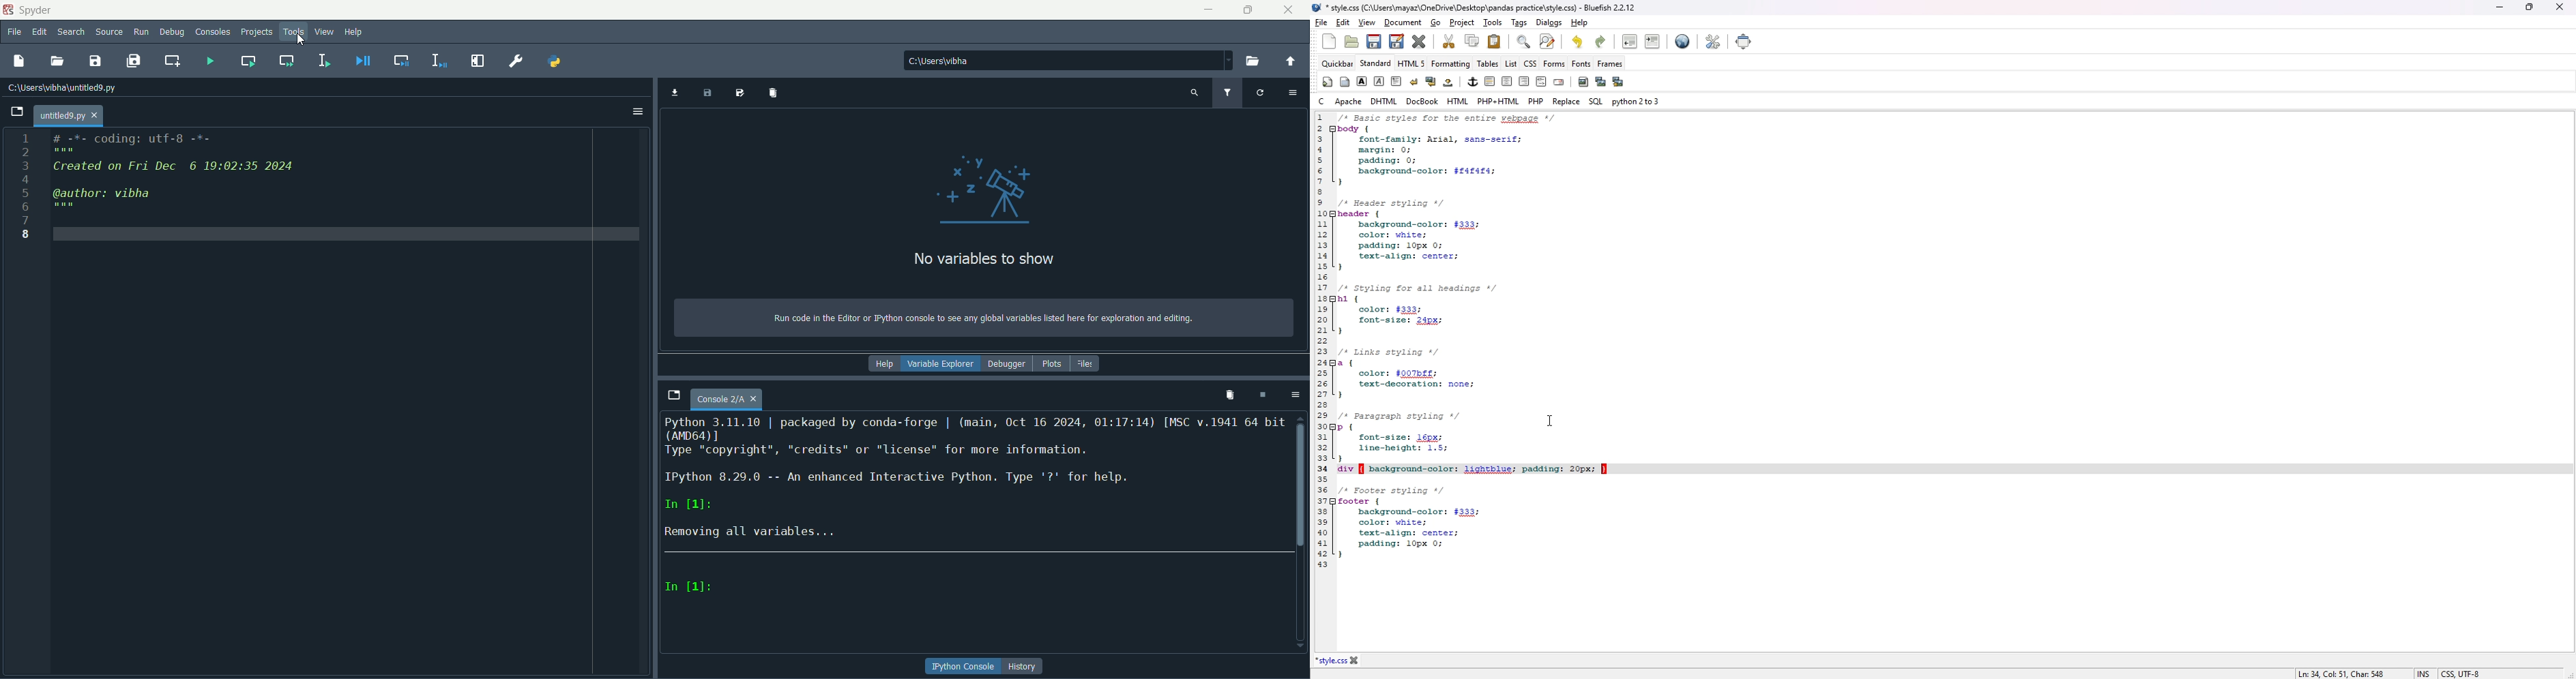  Describe the element at coordinates (1006, 364) in the screenshot. I see `debugger` at that location.